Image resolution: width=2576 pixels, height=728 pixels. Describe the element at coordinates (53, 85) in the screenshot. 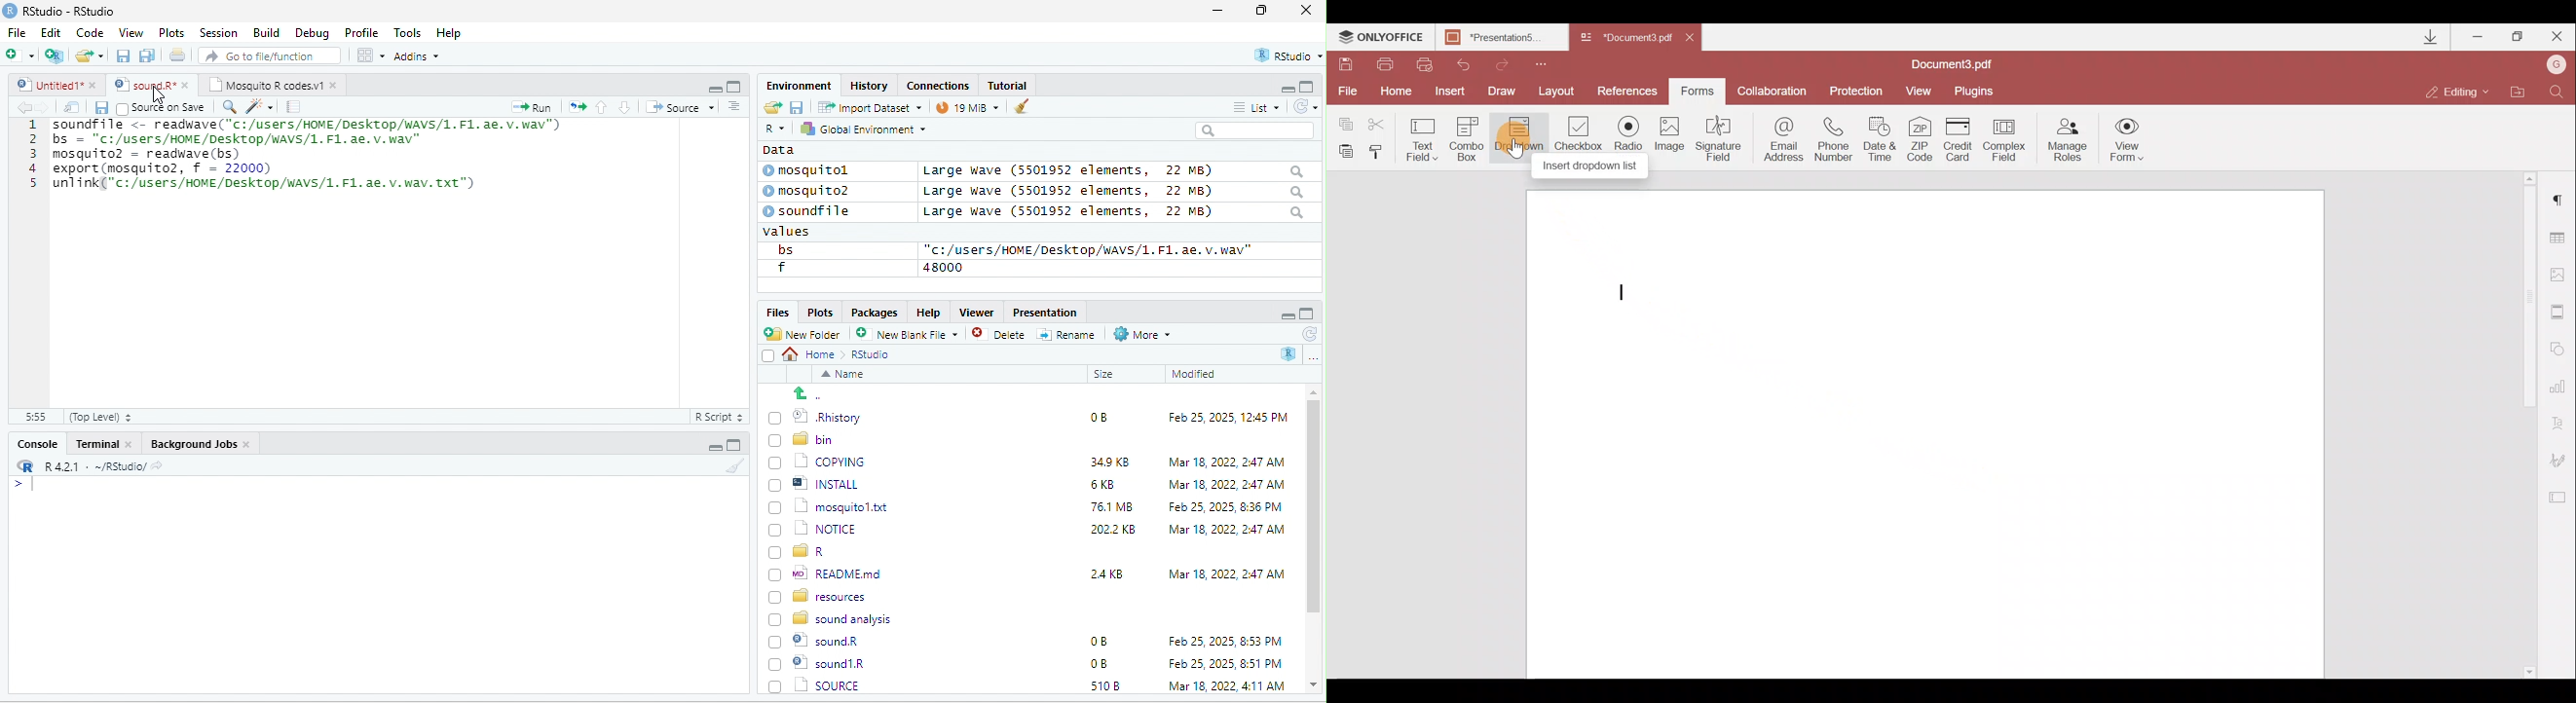

I see `© Untitied1* »` at that location.